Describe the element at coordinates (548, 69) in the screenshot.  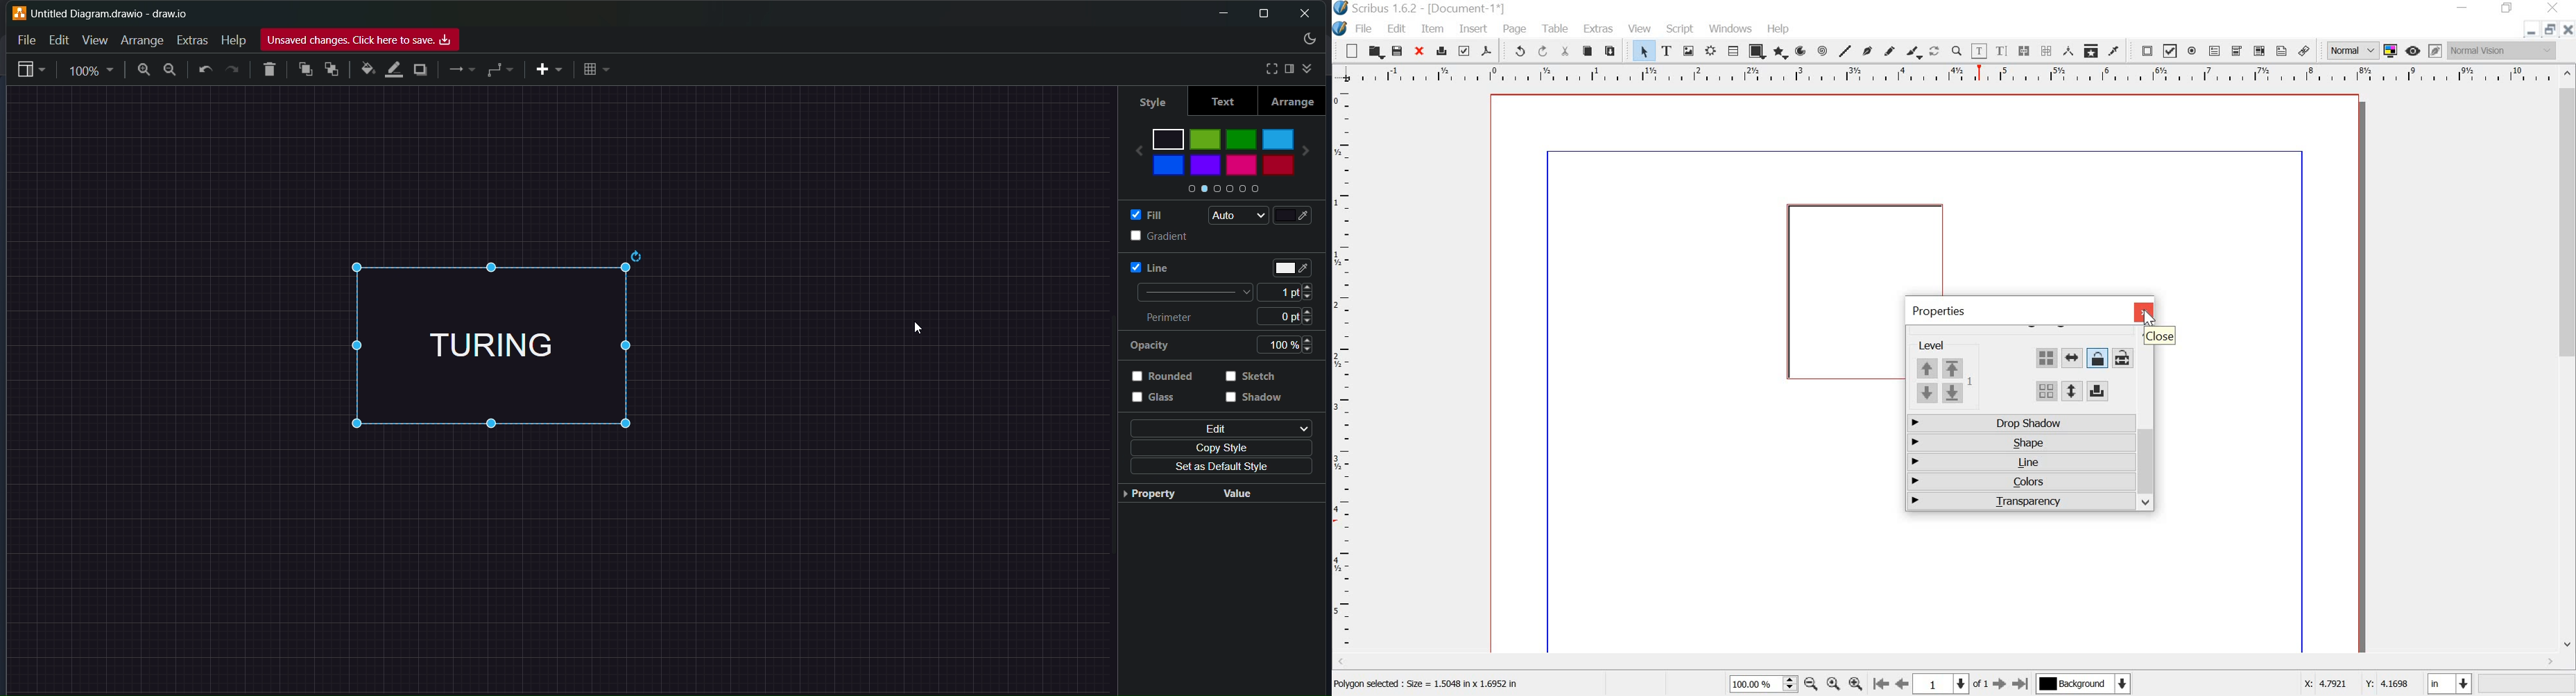
I see `add` at that location.